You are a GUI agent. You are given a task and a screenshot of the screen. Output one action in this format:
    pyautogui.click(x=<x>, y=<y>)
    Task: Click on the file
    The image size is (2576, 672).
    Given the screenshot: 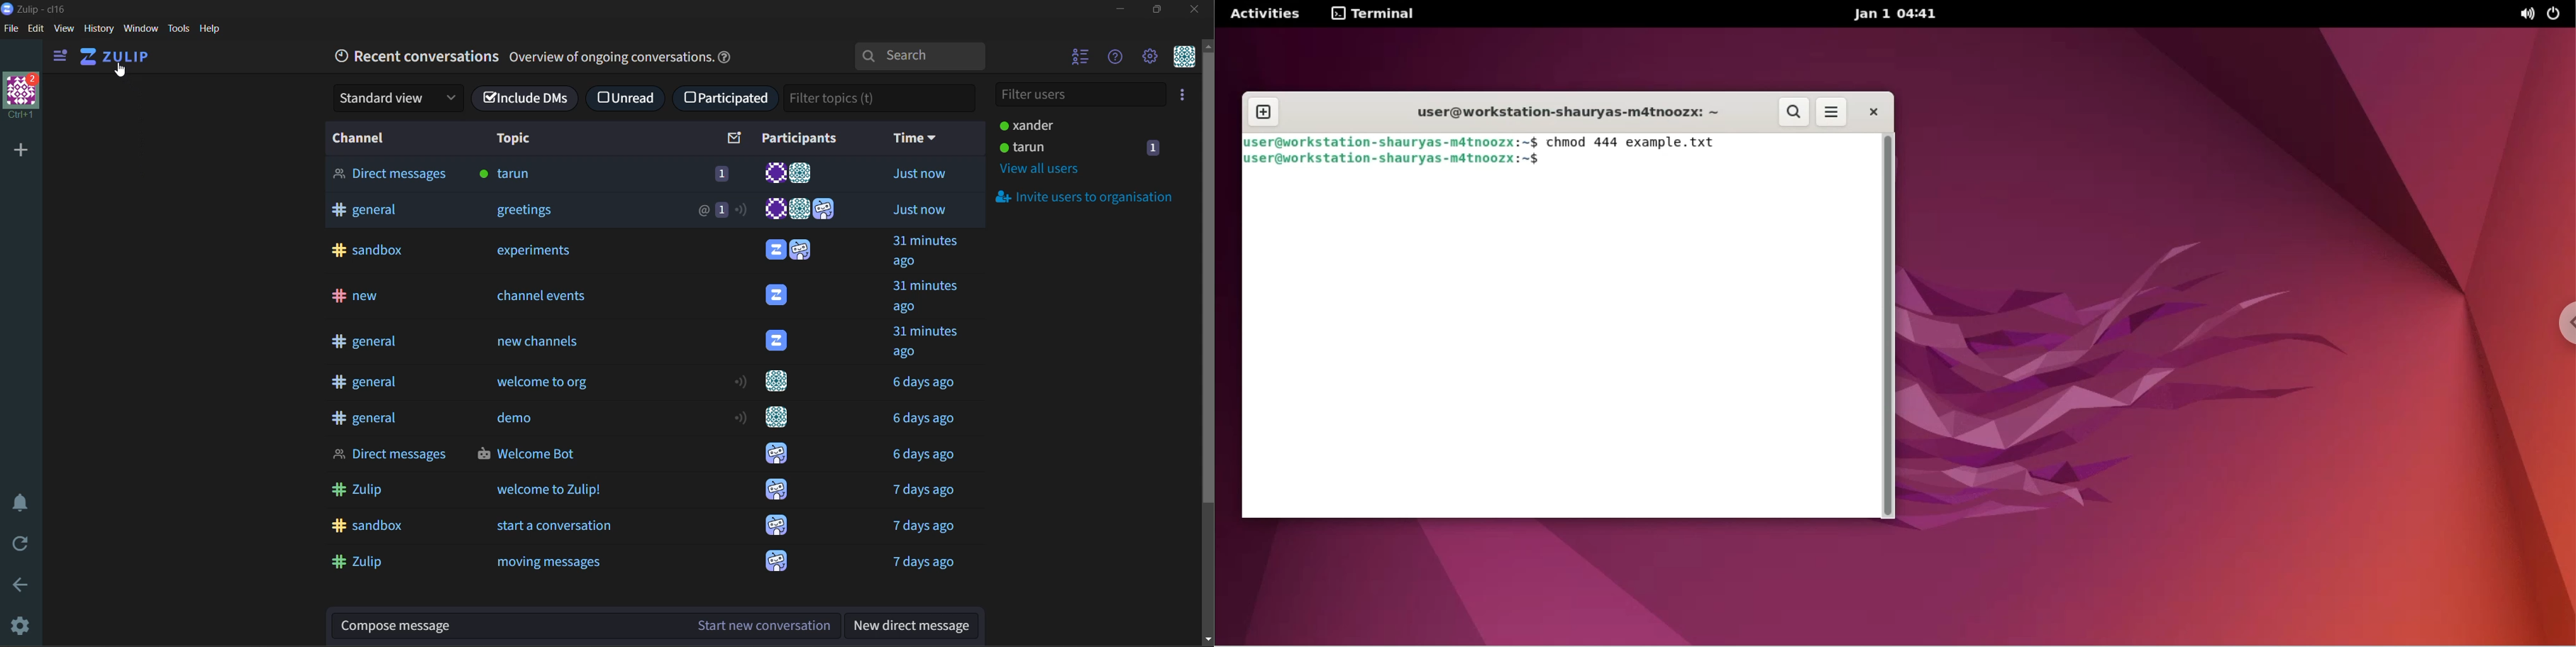 What is the action you would take?
    pyautogui.click(x=11, y=29)
    